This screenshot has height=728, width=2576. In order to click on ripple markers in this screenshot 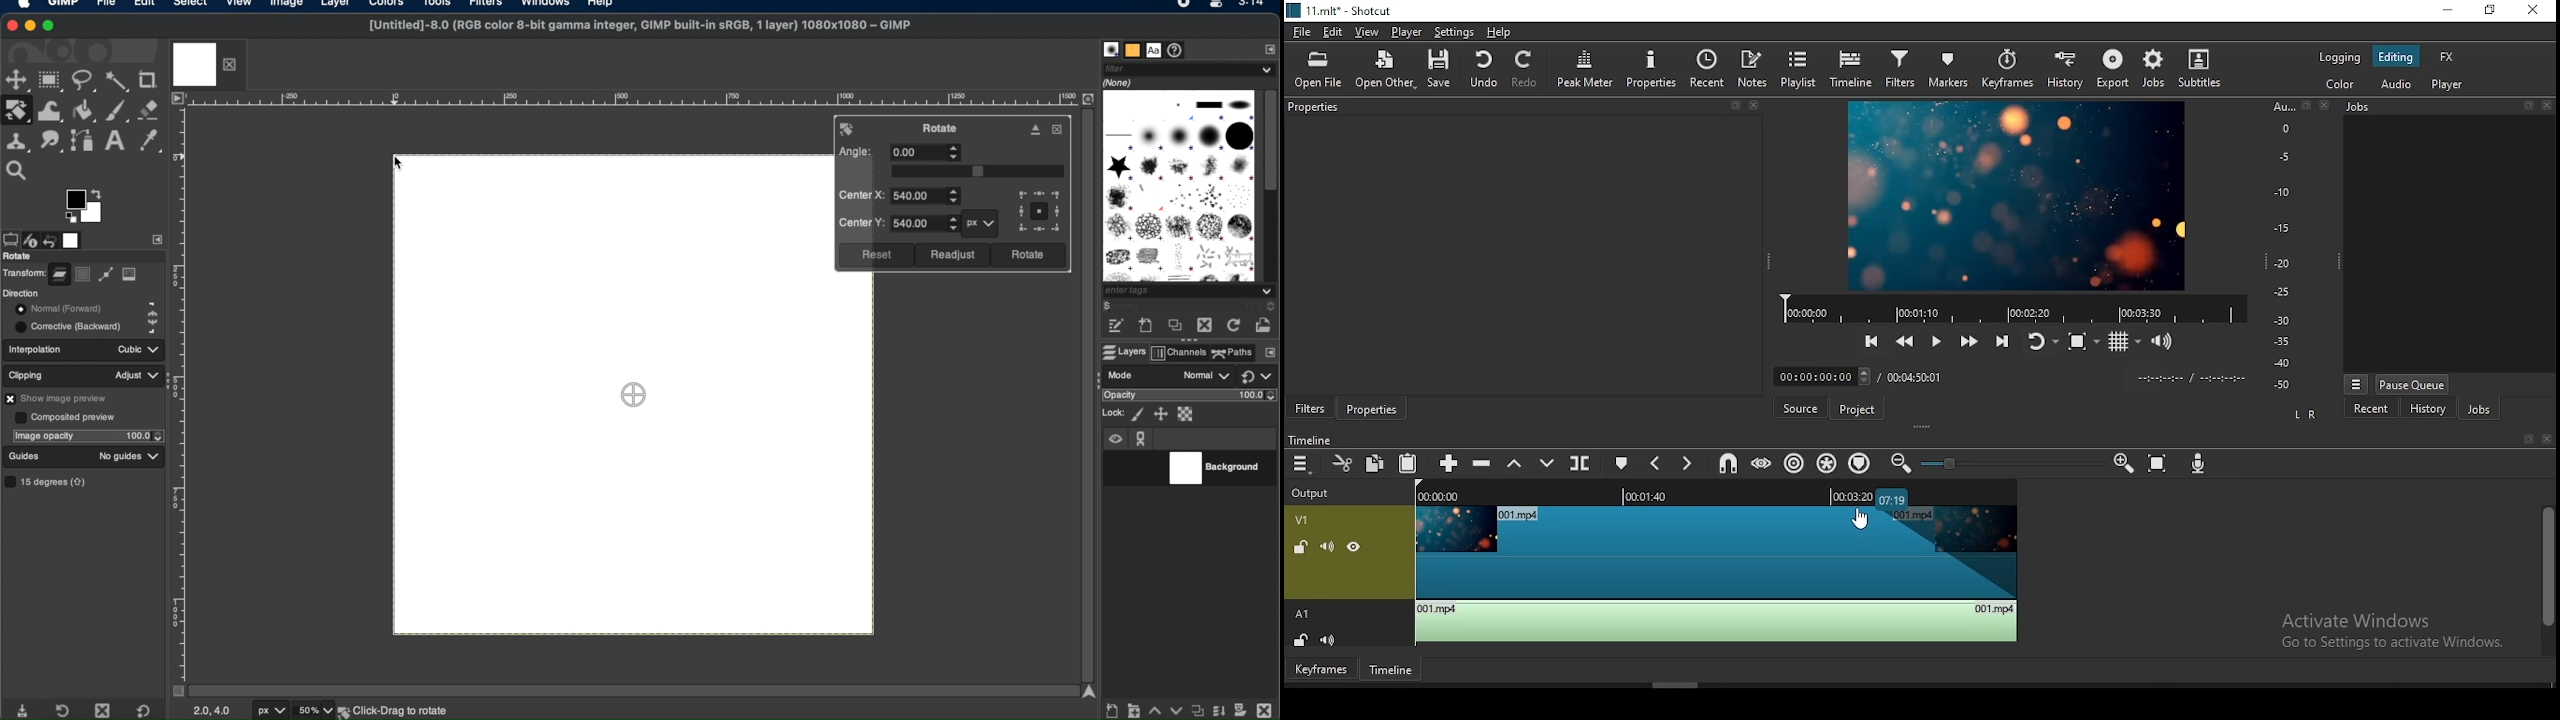, I will do `click(1859, 464)`.